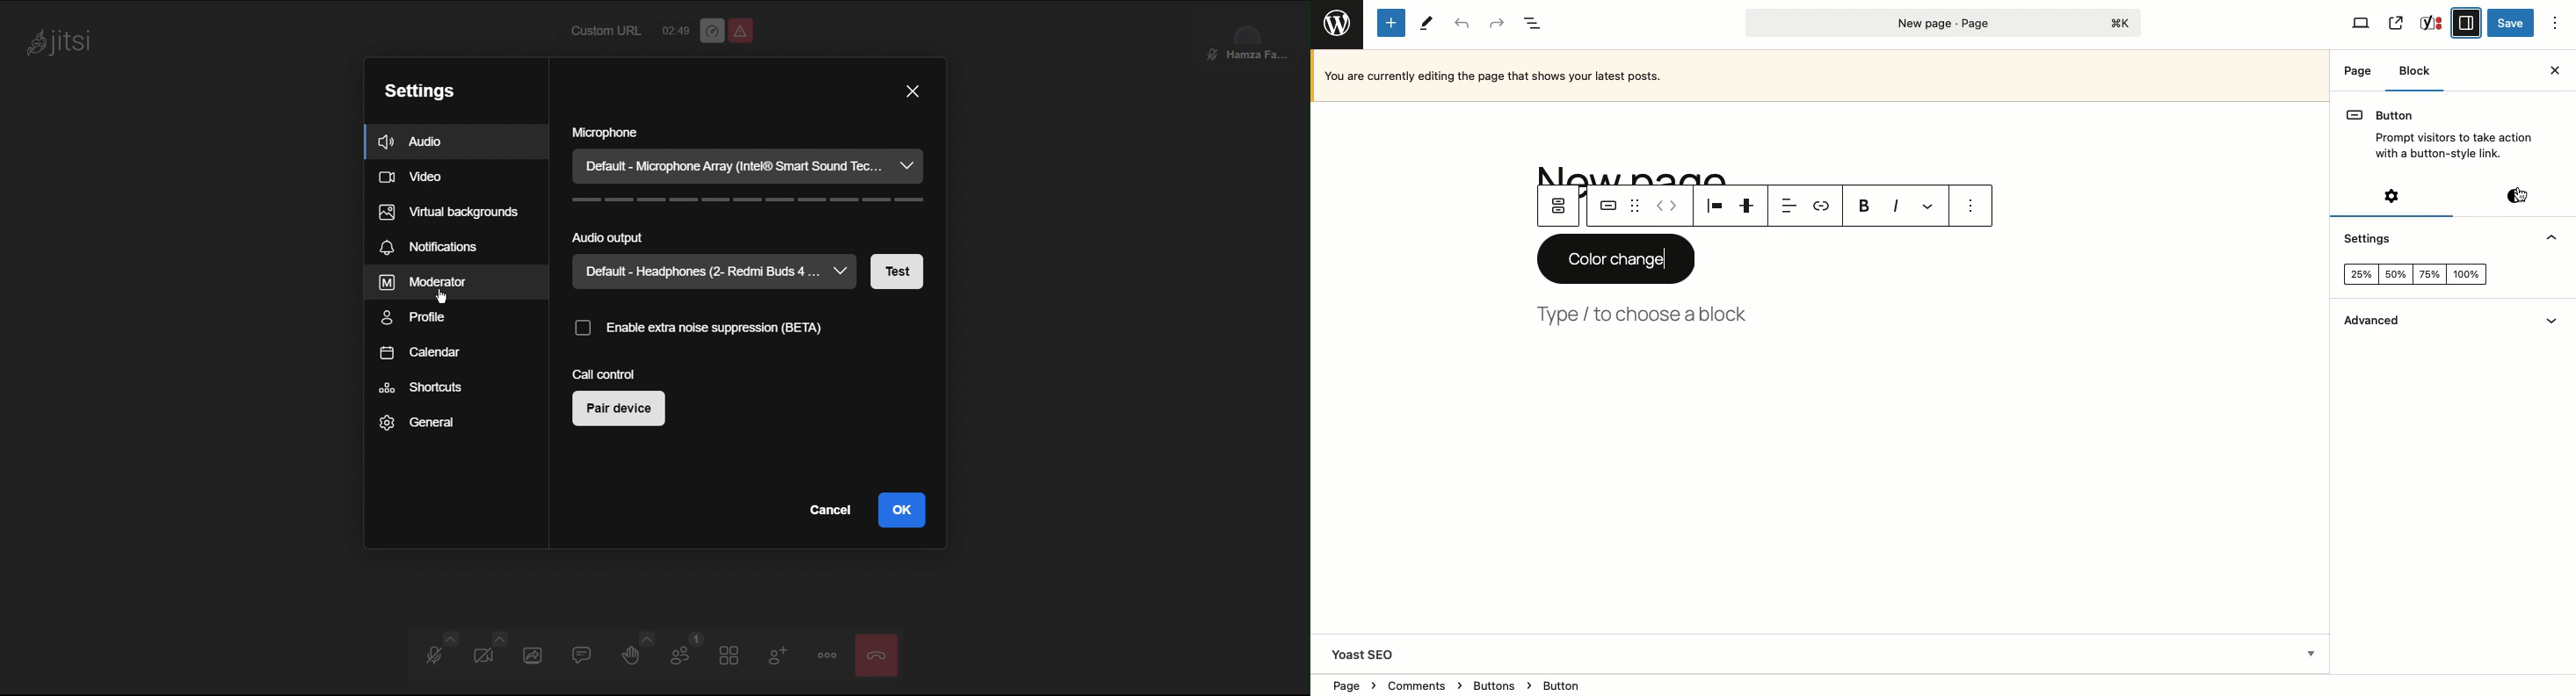  I want to click on View, so click(2361, 23).